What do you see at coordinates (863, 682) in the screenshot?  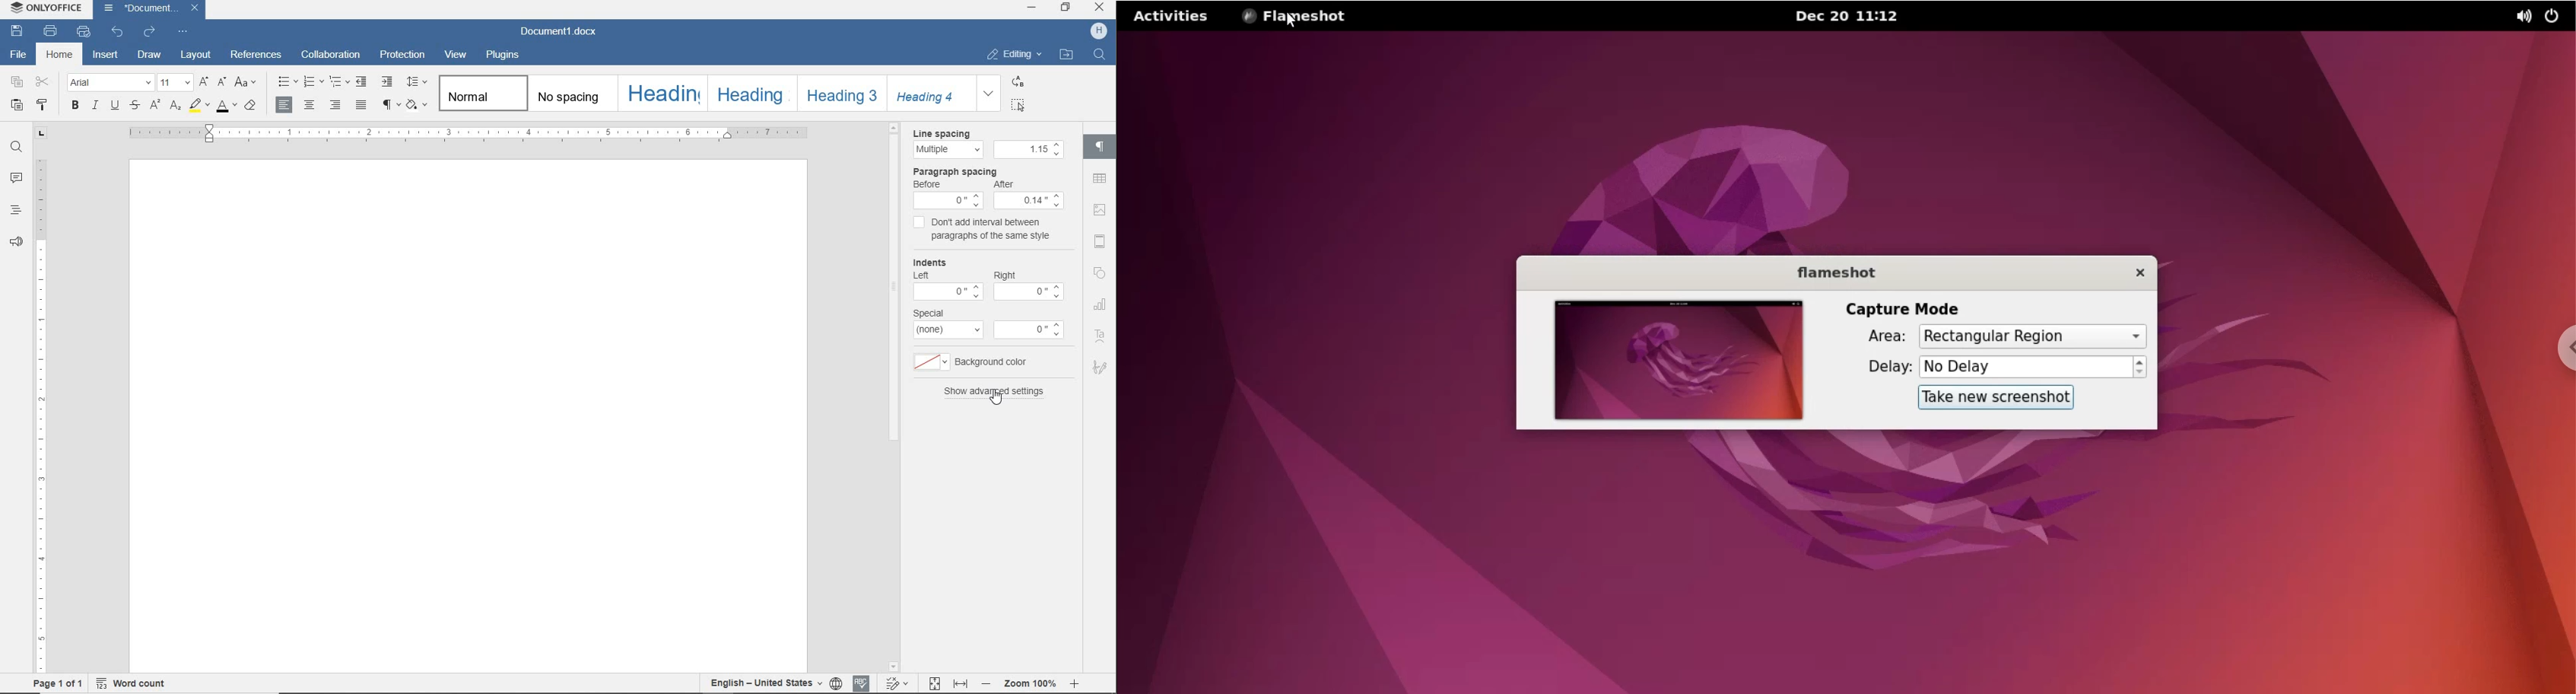 I see `Spell Check` at bounding box center [863, 682].